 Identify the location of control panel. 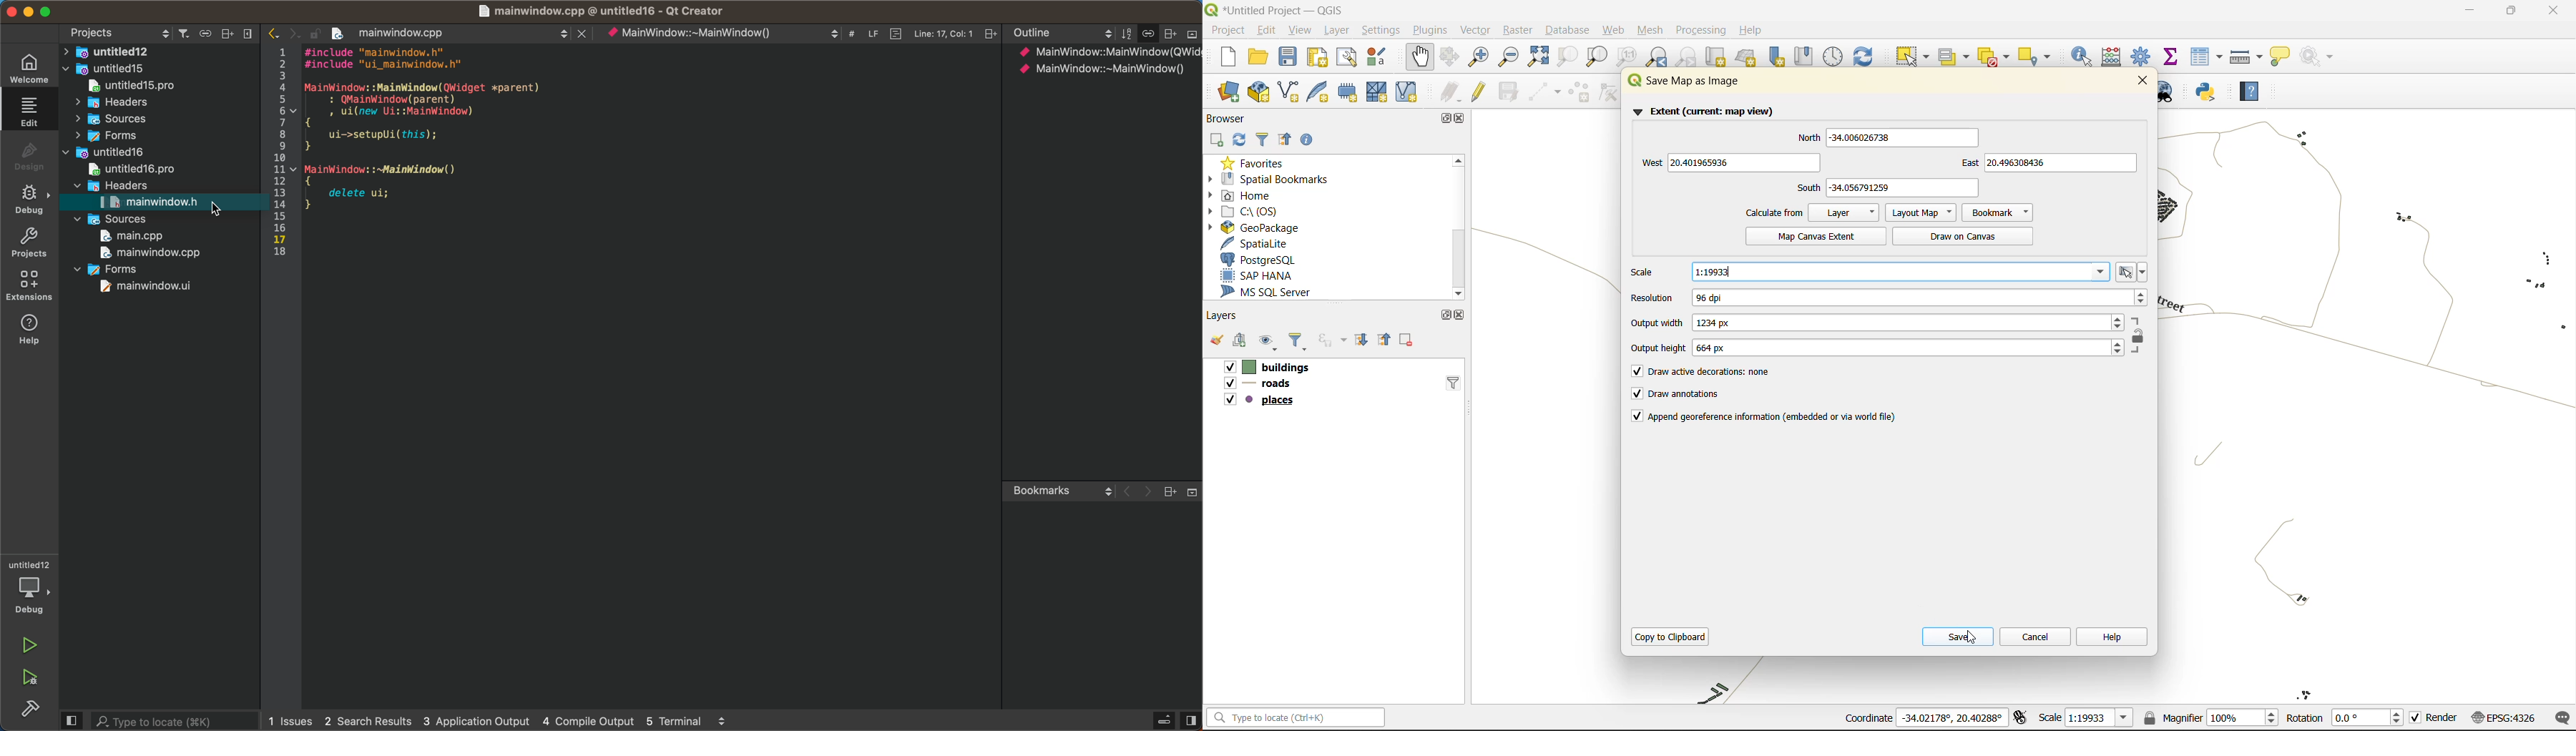
(1835, 57).